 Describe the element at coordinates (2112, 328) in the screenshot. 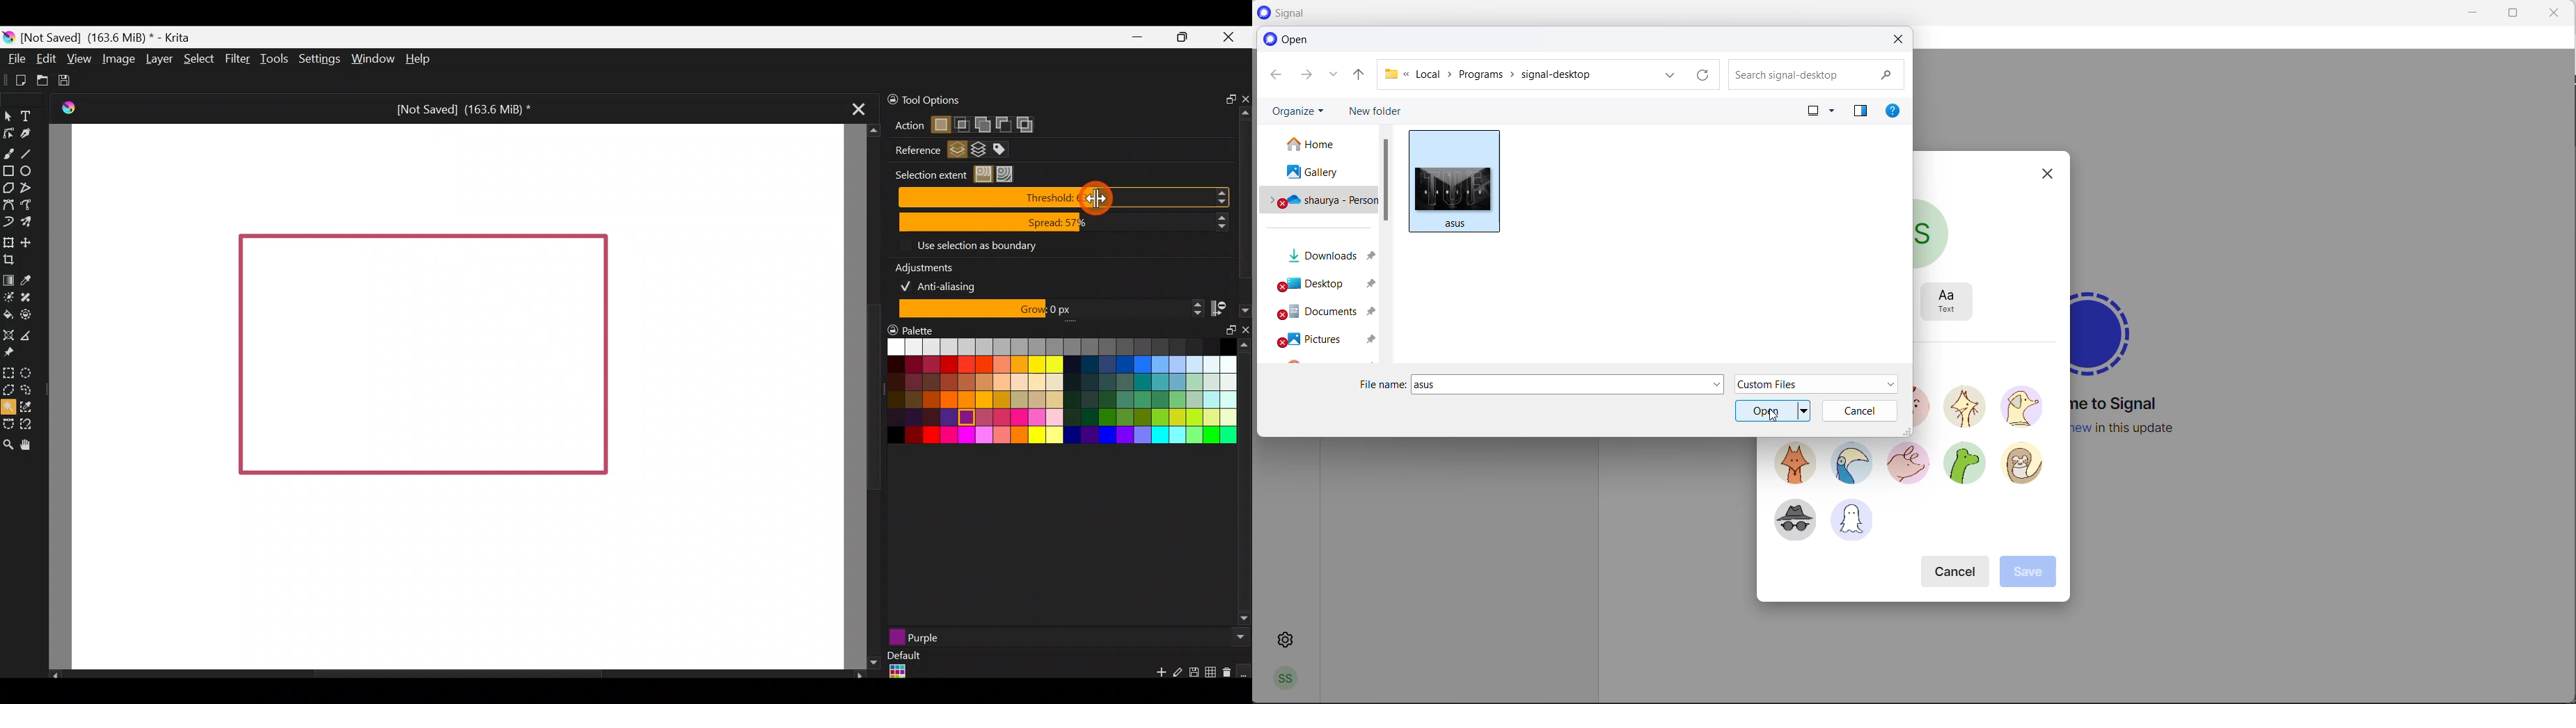

I see `signal logo` at that location.